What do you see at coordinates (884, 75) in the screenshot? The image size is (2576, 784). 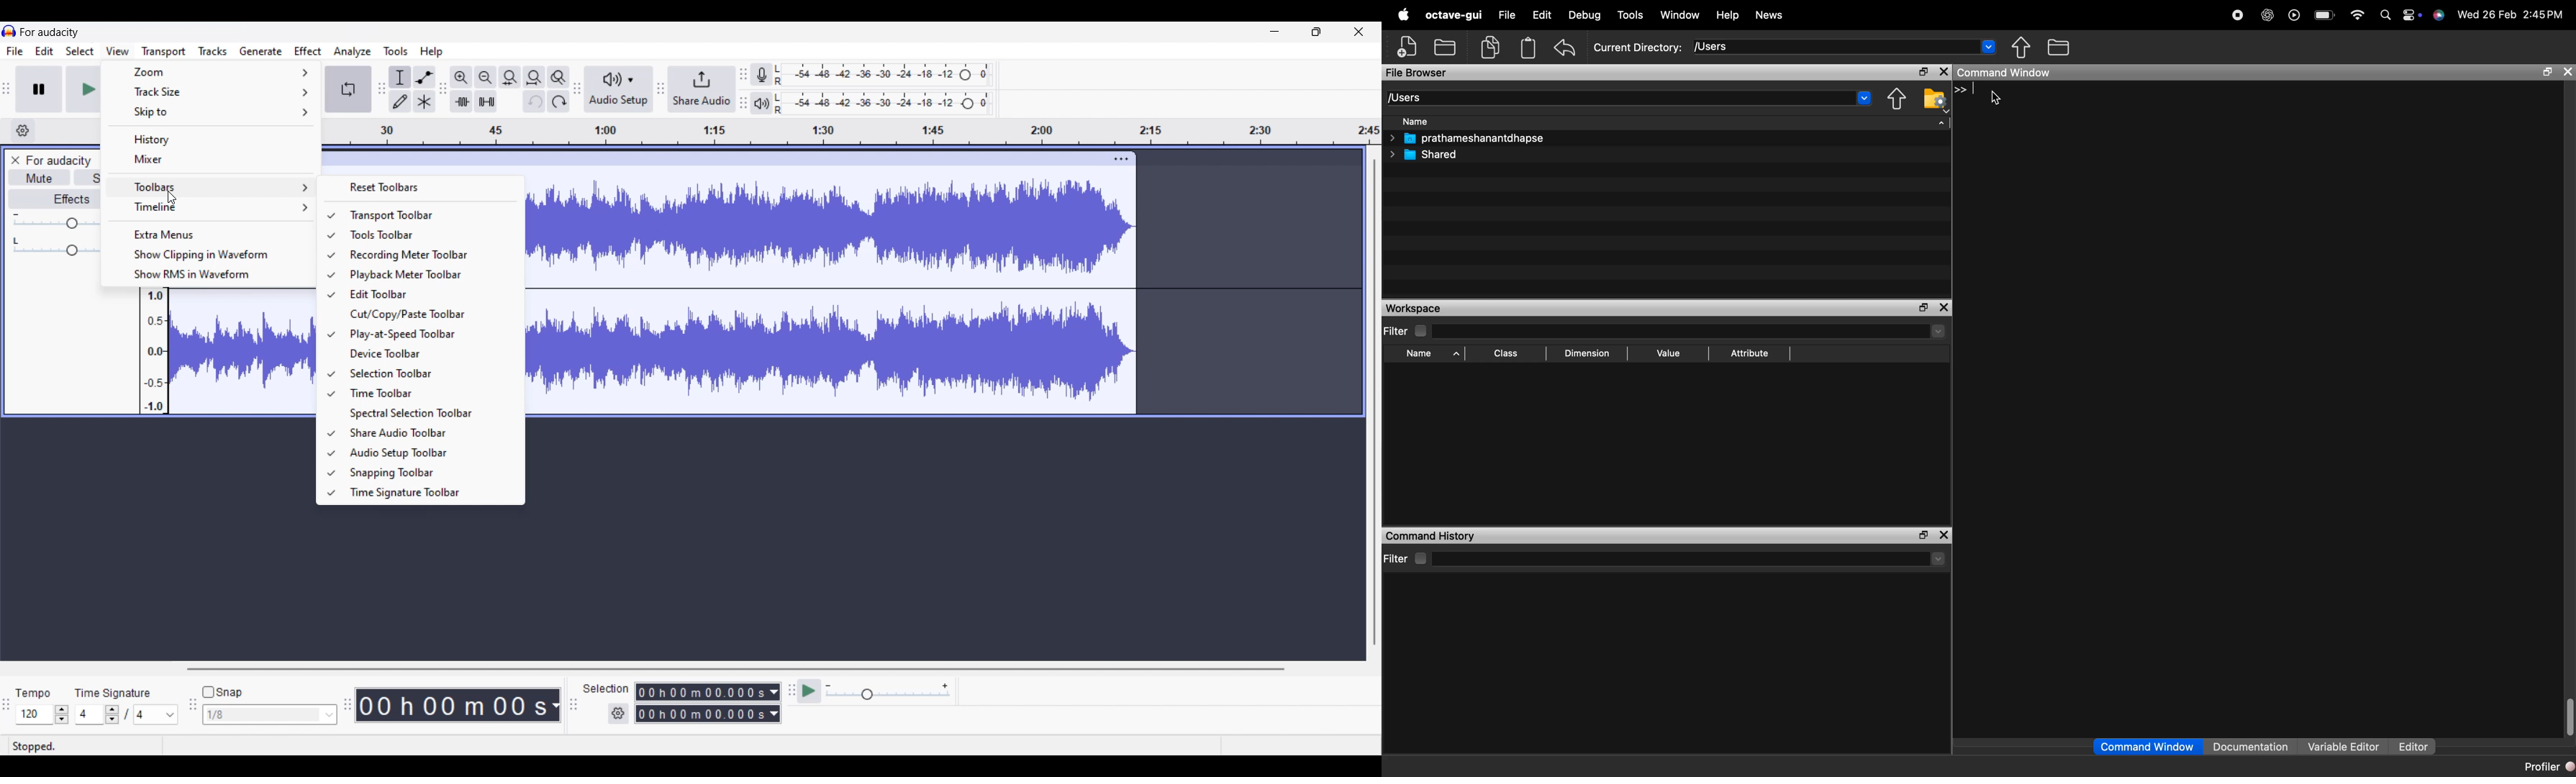 I see `Recording level` at bounding box center [884, 75].